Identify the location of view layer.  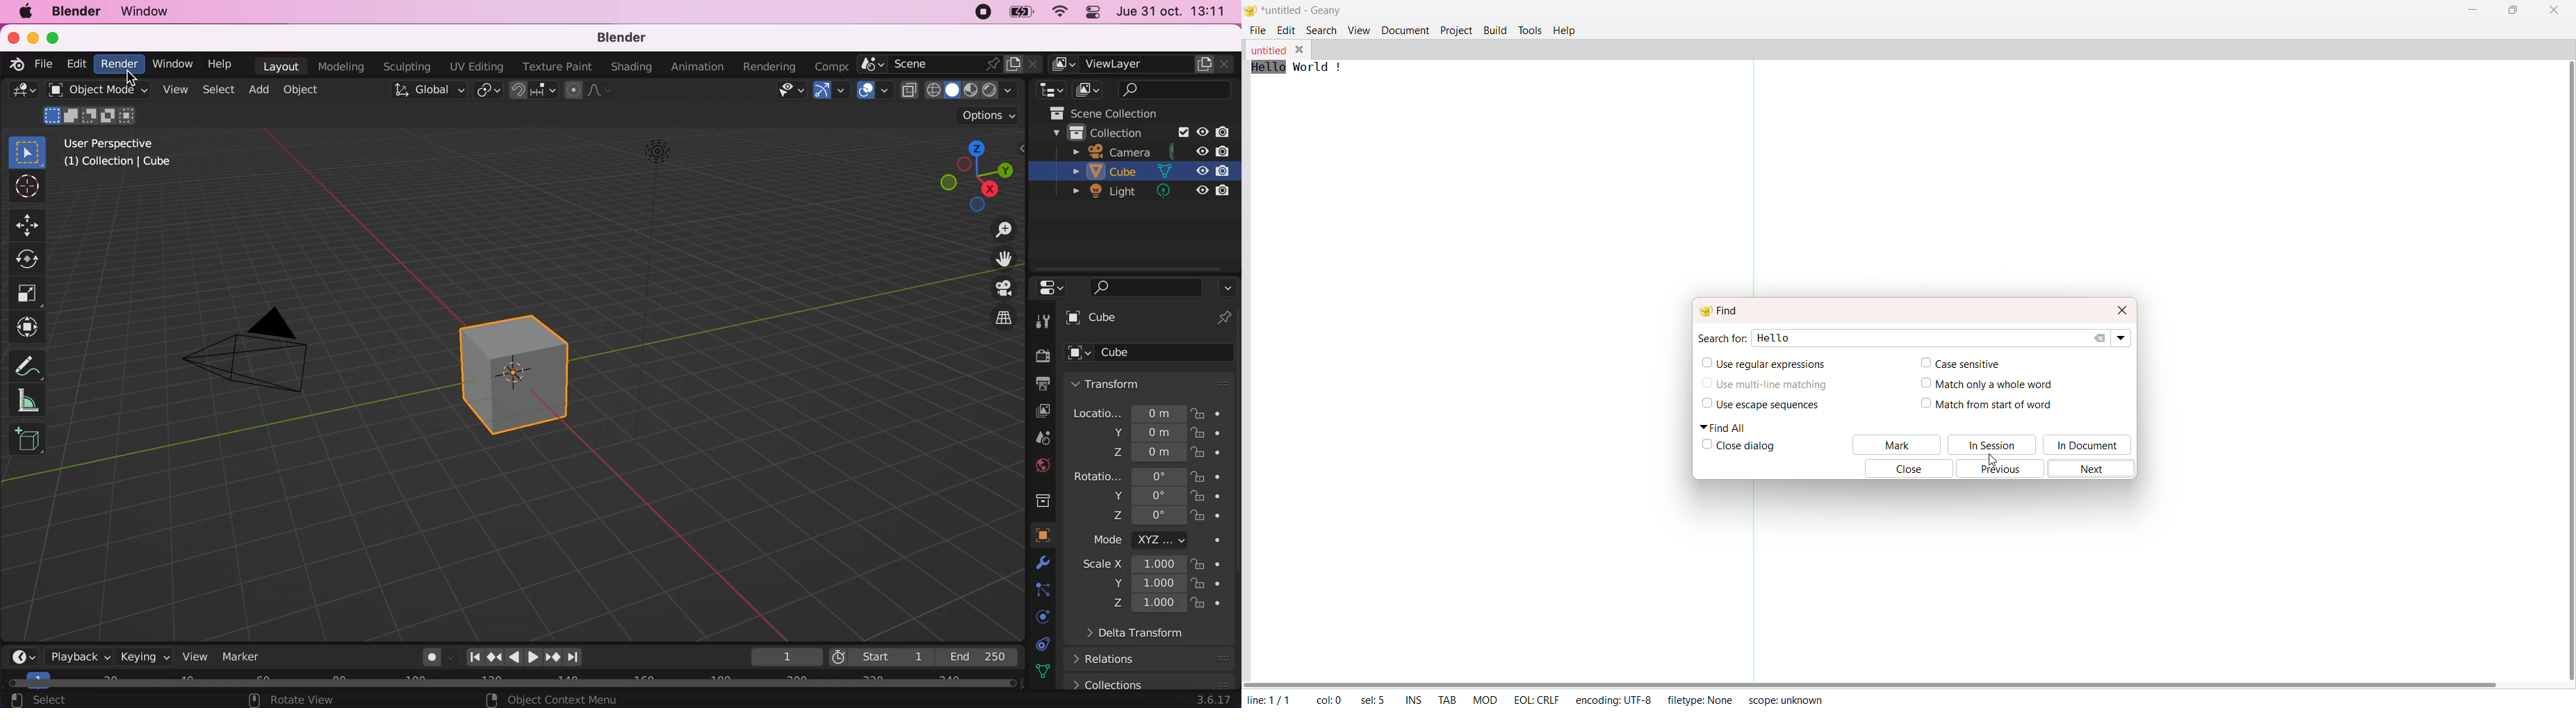
(1144, 64).